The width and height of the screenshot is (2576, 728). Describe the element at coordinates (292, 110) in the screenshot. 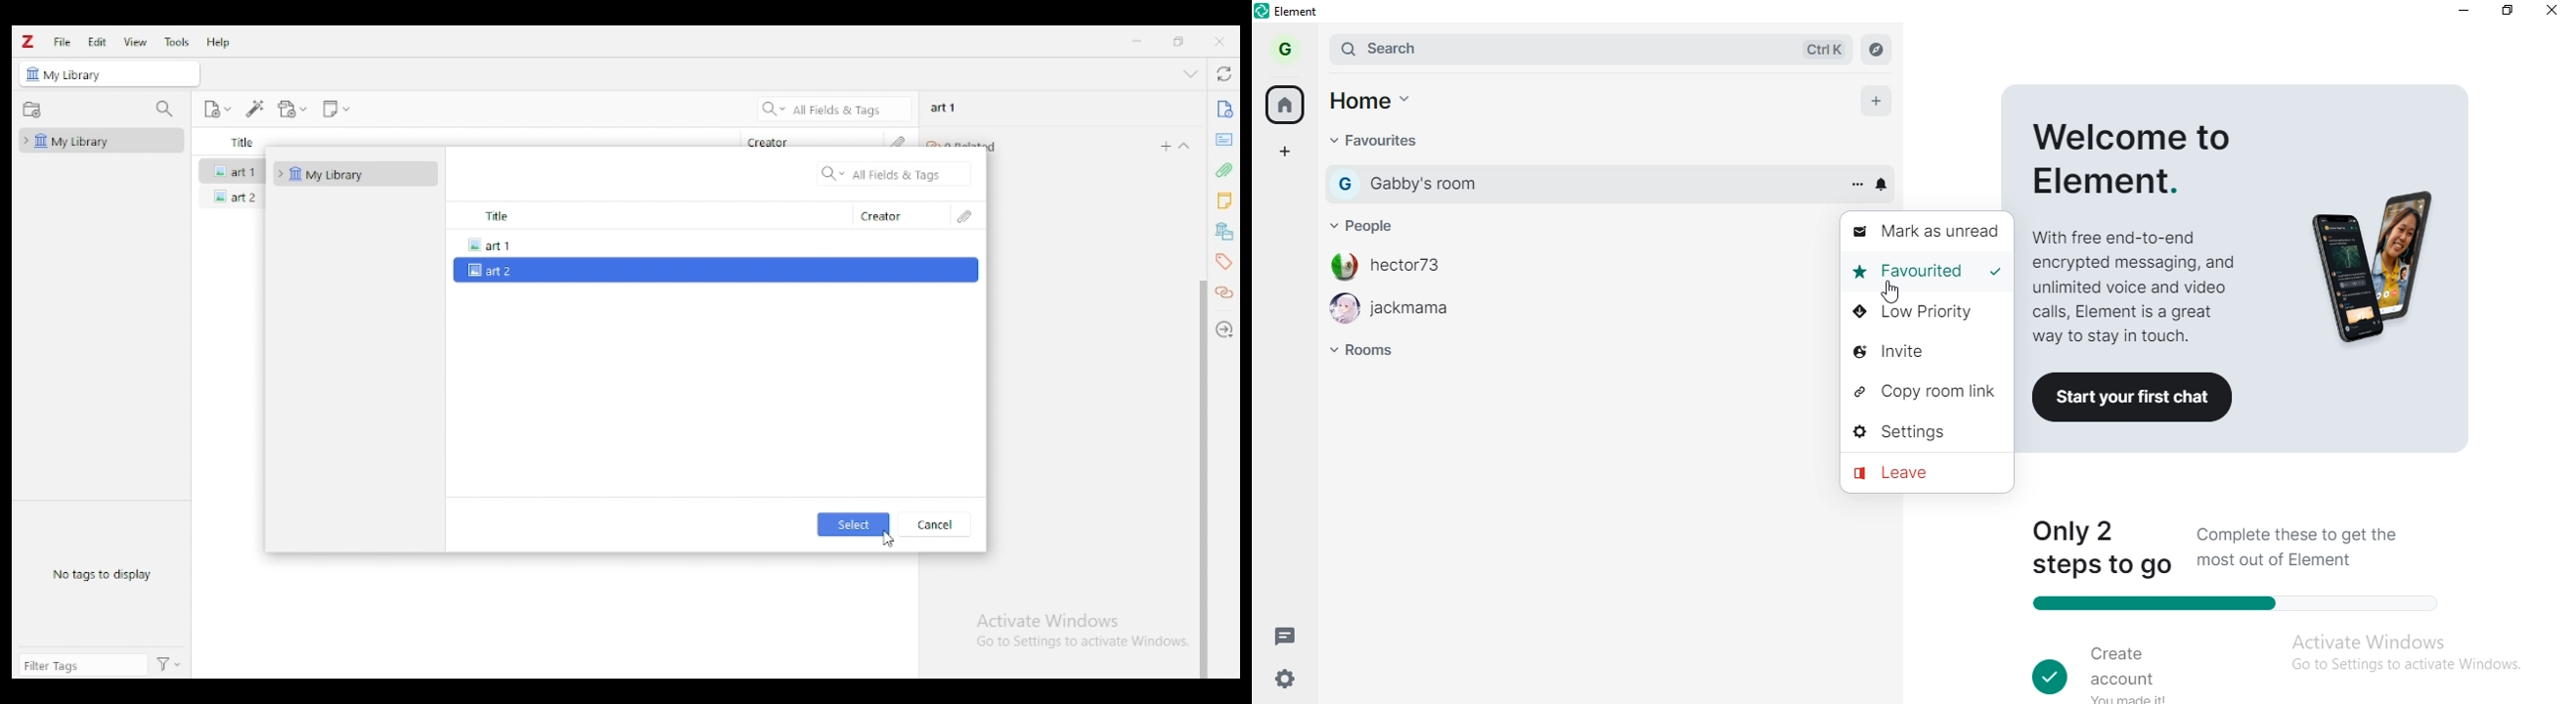

I see `add attachment` at that location.